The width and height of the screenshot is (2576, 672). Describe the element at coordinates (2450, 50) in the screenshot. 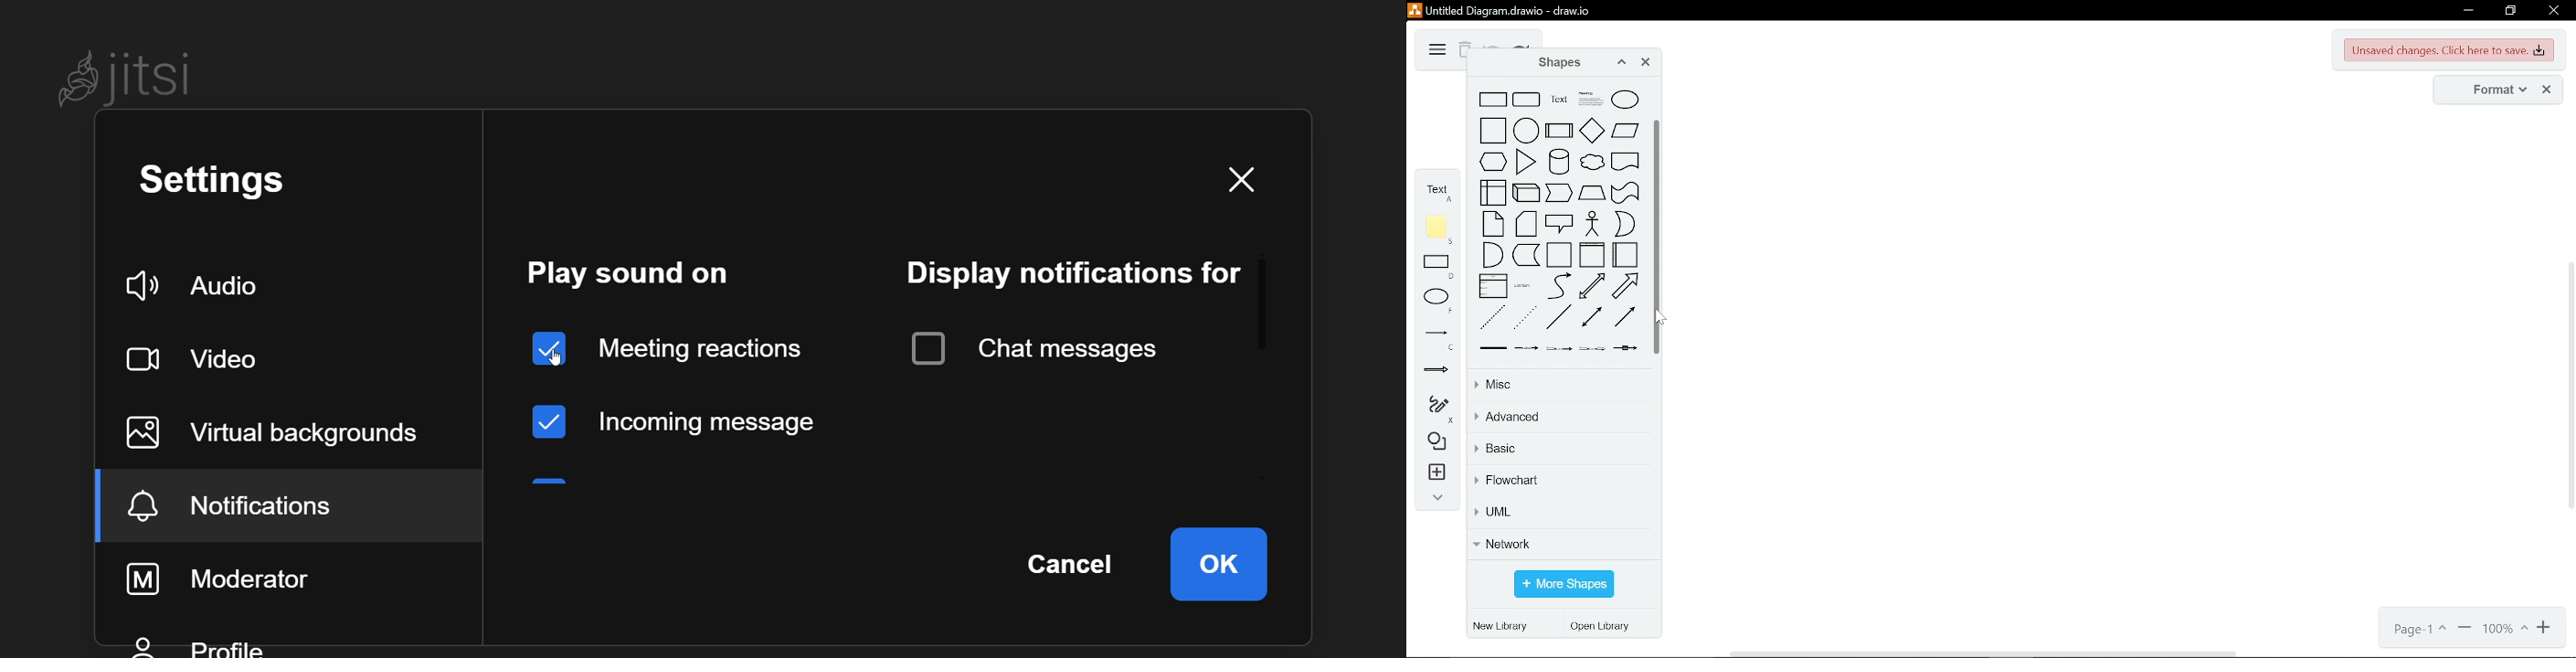

I see `unsaved changes. Click here to save` at that location.